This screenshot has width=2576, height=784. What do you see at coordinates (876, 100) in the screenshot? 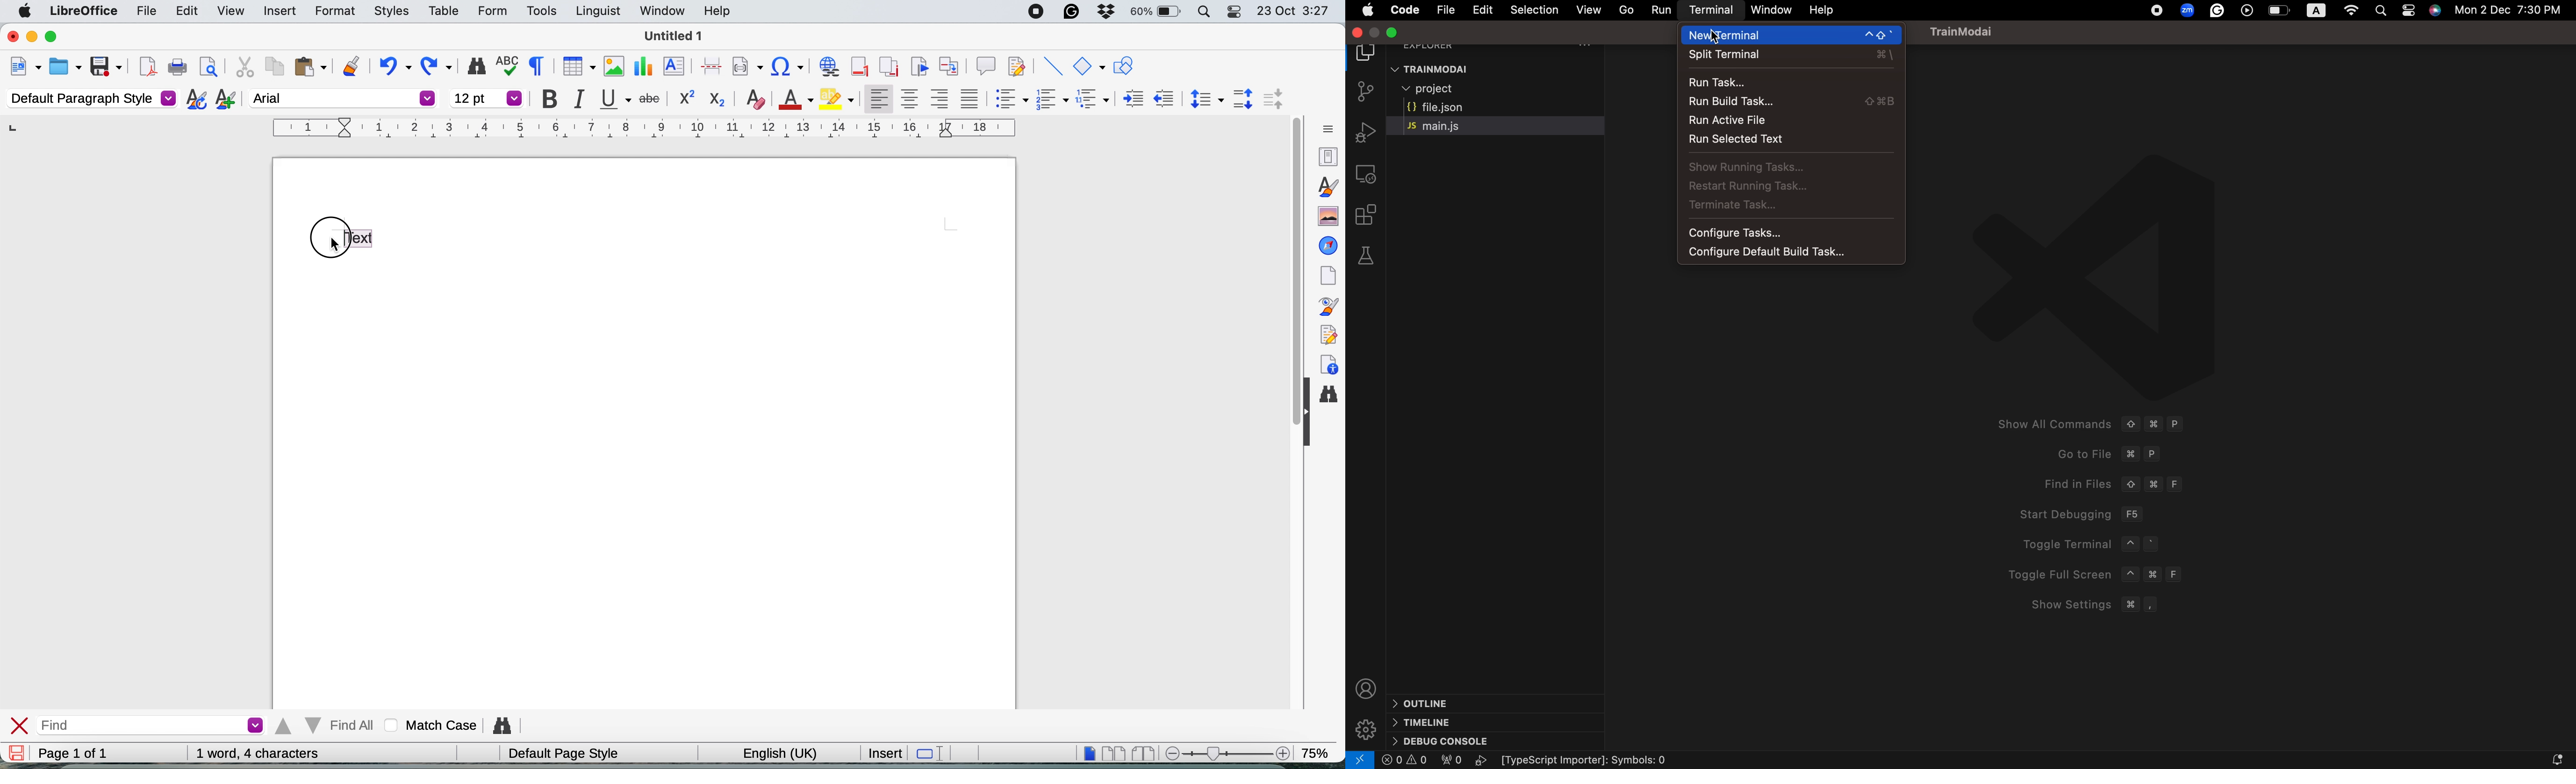
I see `align left` at bounding box center [876, 100].